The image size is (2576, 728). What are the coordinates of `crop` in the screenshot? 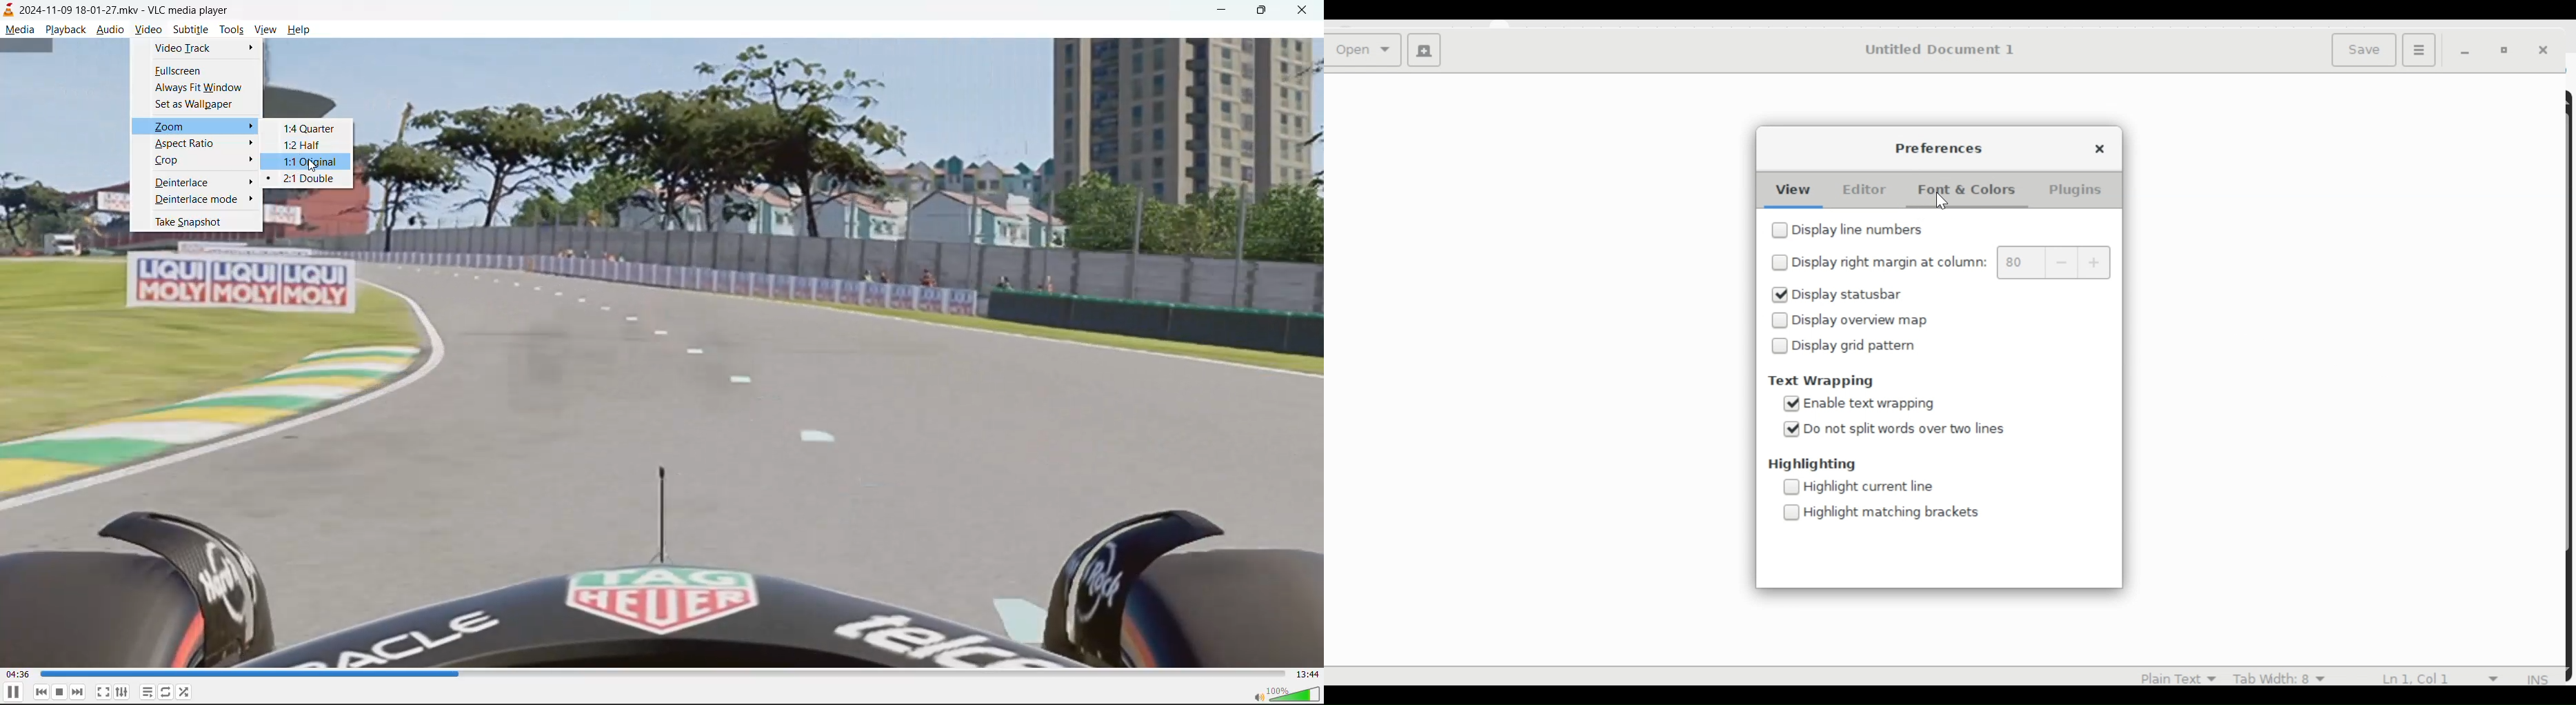 It's located at (174, 162).